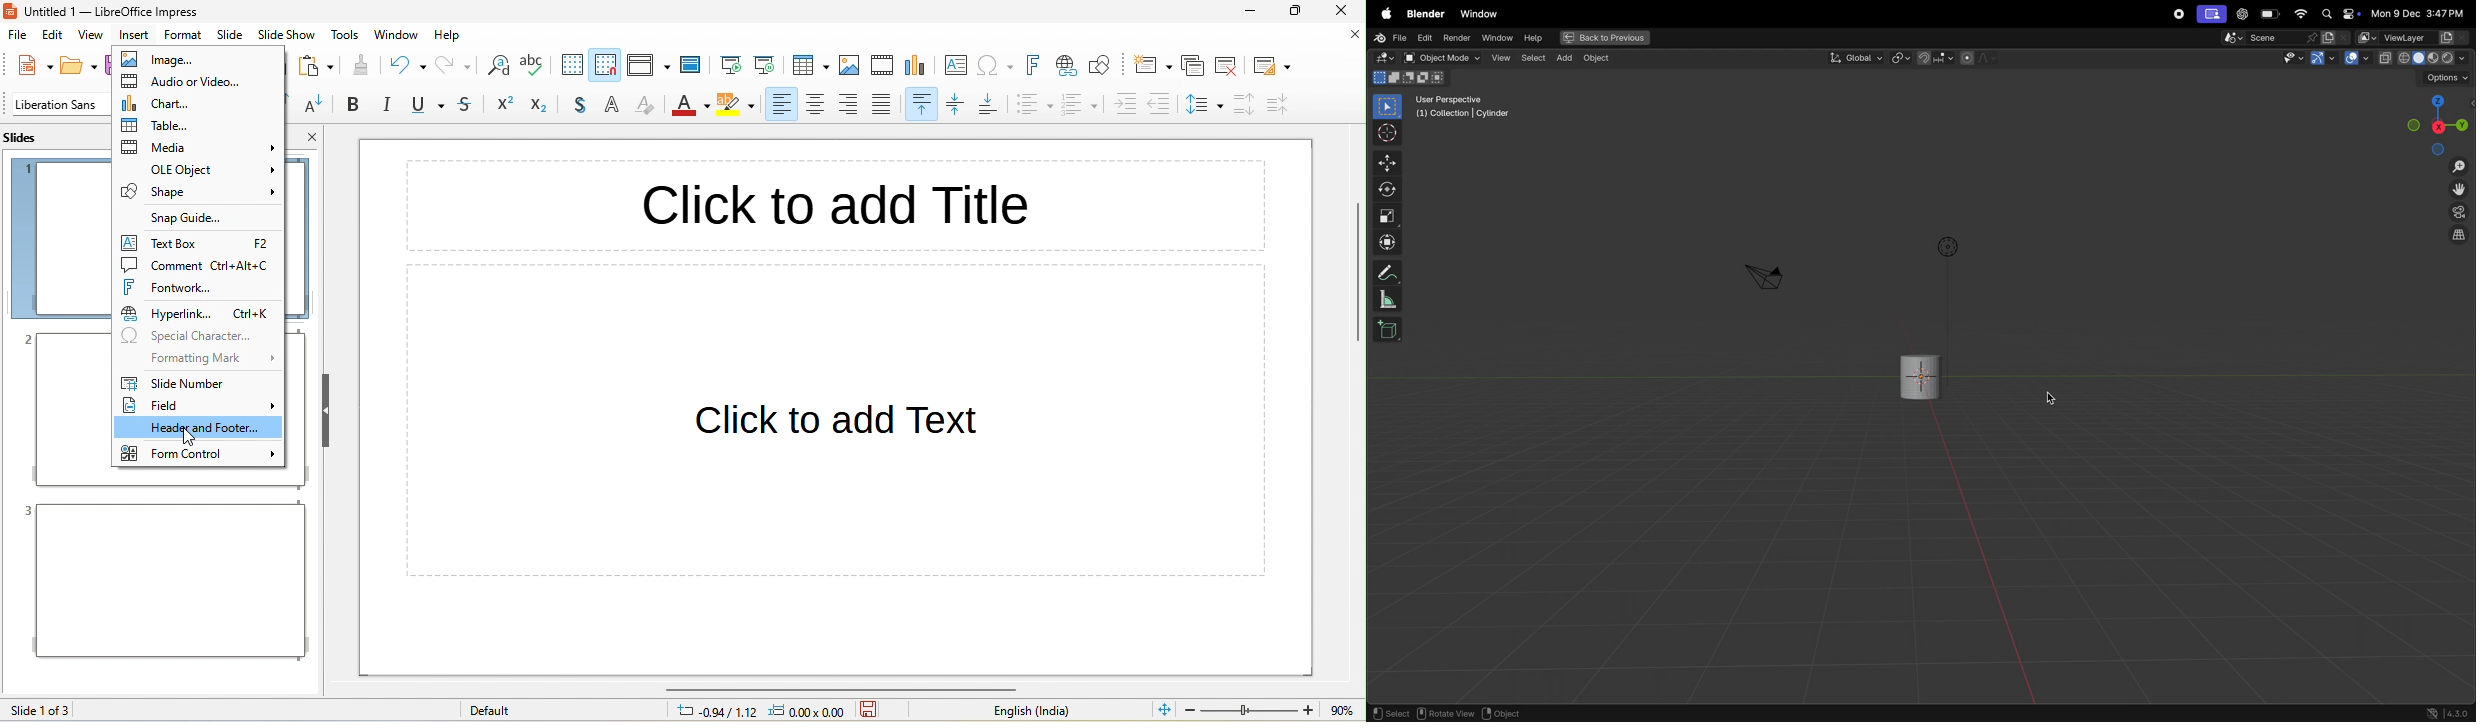 The image size is (2492, 728). I want to click on decrease indent, so click(1164, 103).